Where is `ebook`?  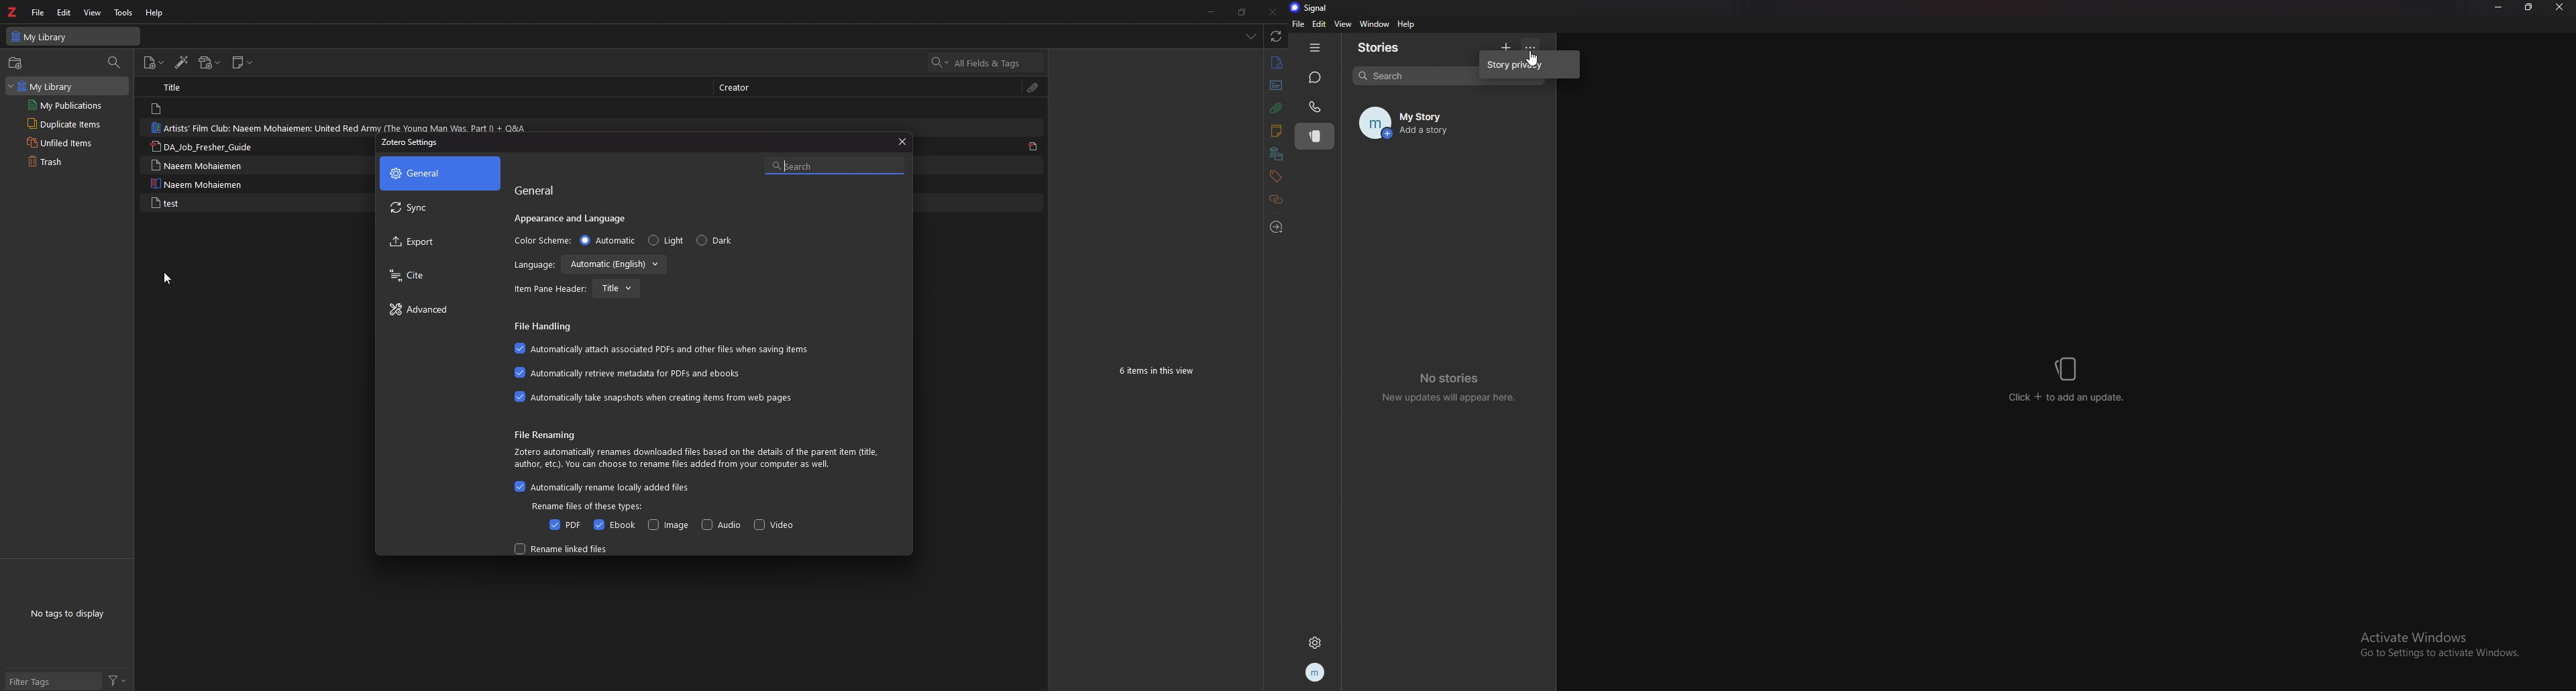 ebook is located at coordinates (613, 525).